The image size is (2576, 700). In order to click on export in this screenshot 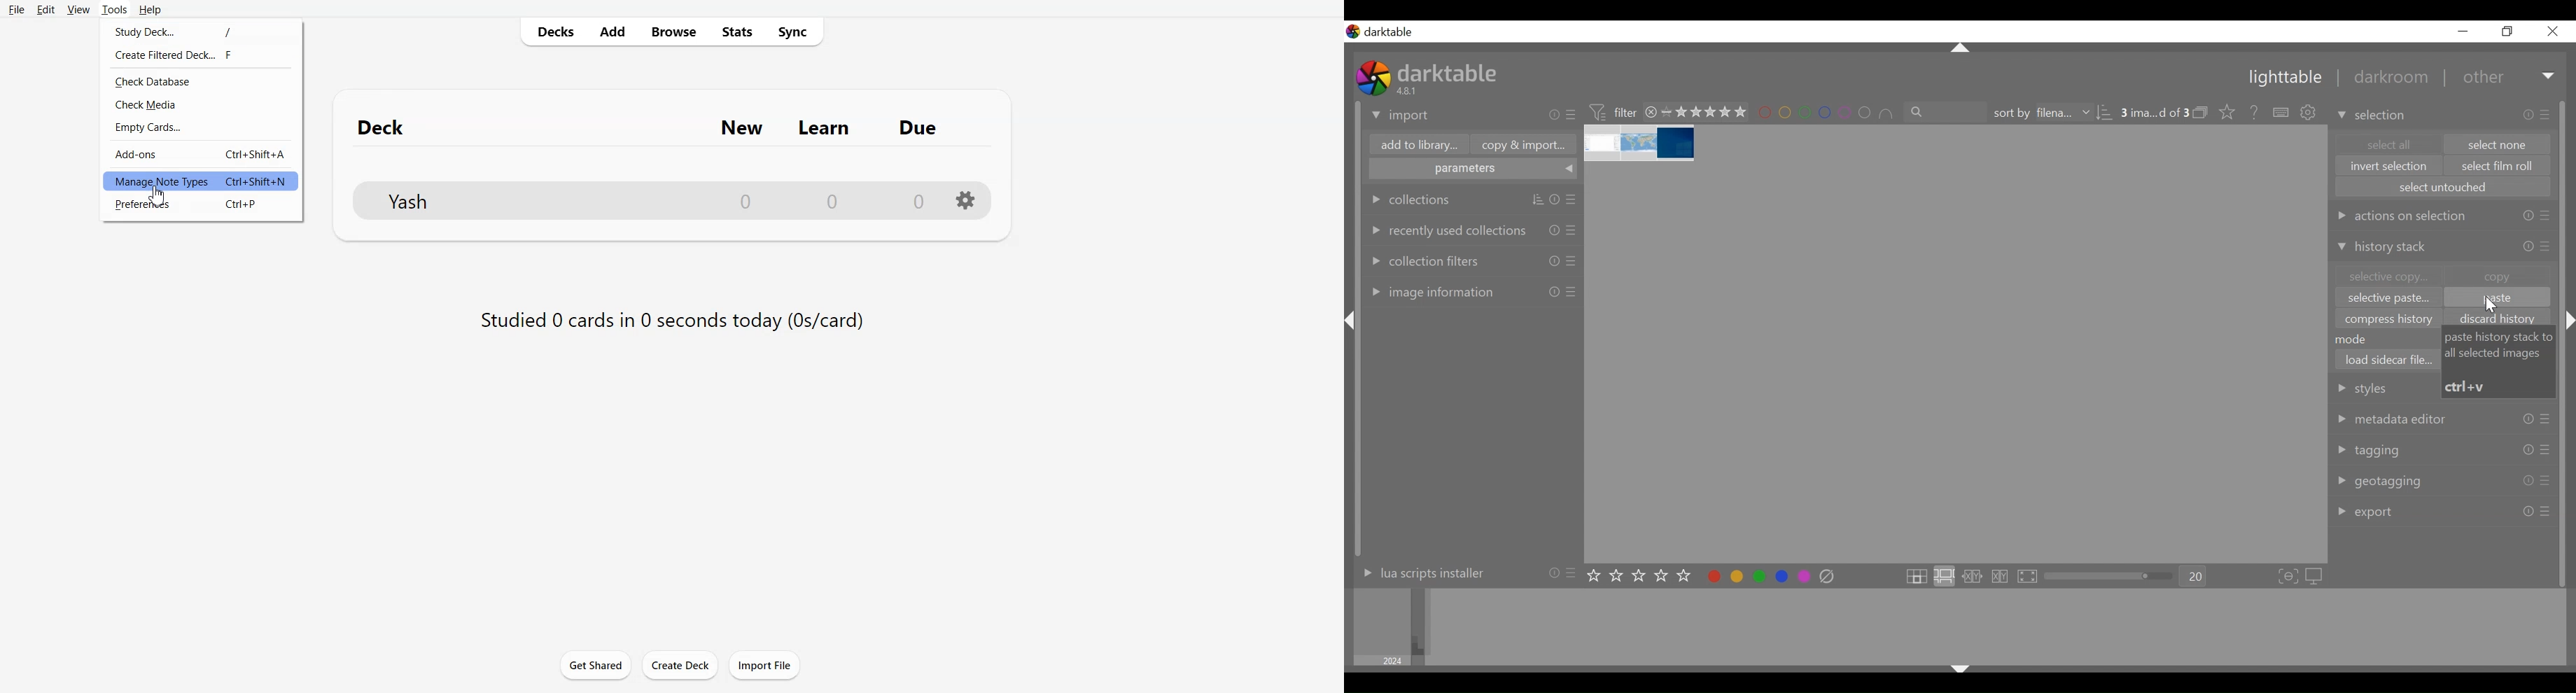, I will do `click(2367, 512)`.